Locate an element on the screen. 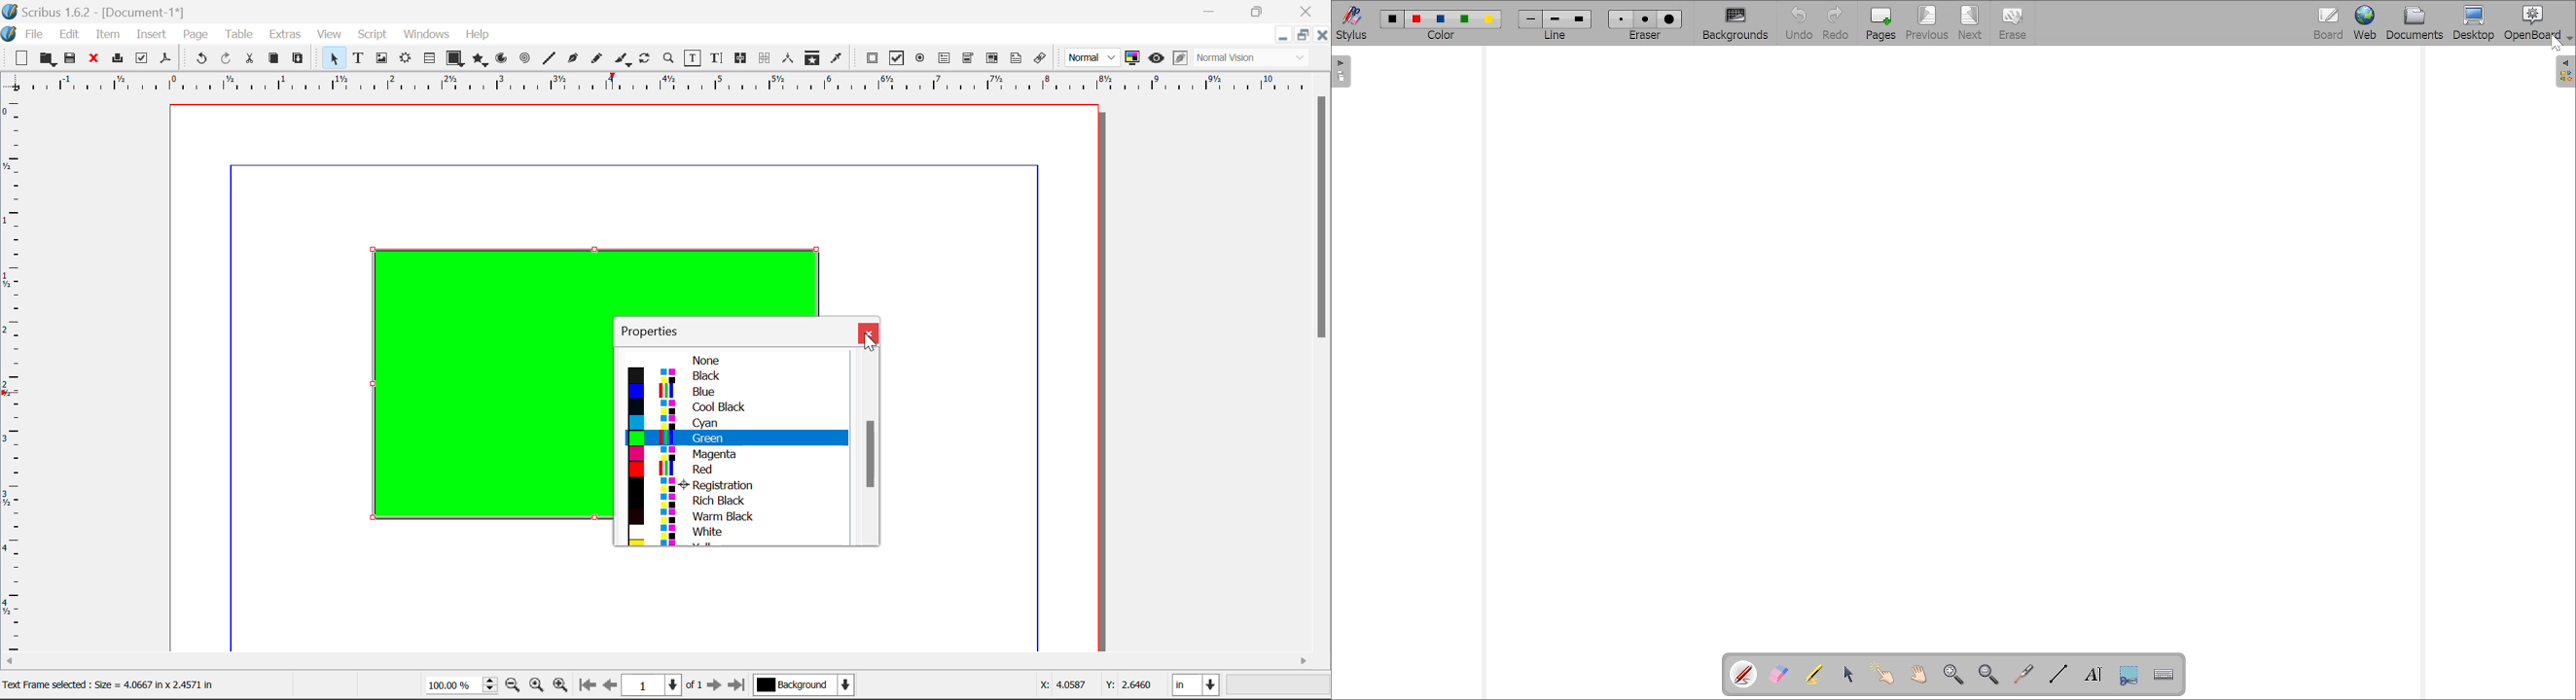  Render Frame is located at coordinates (405, 59).